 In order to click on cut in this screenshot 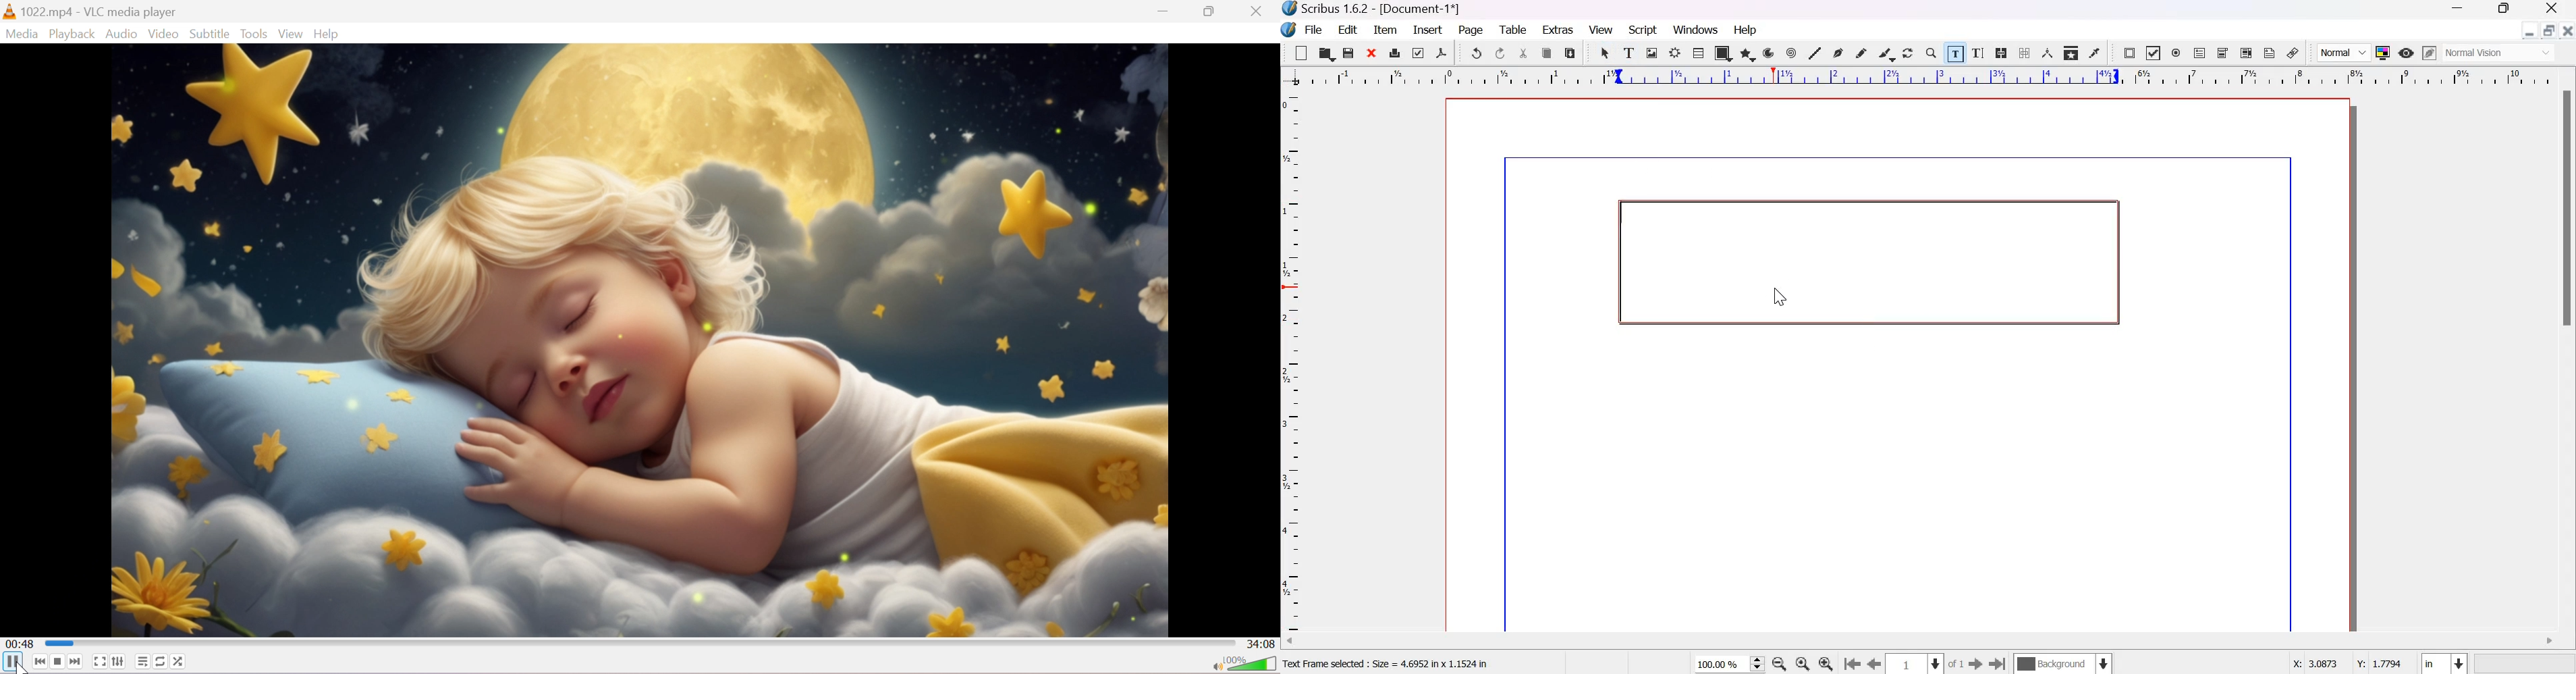, I will do `click(1525, 53)`.